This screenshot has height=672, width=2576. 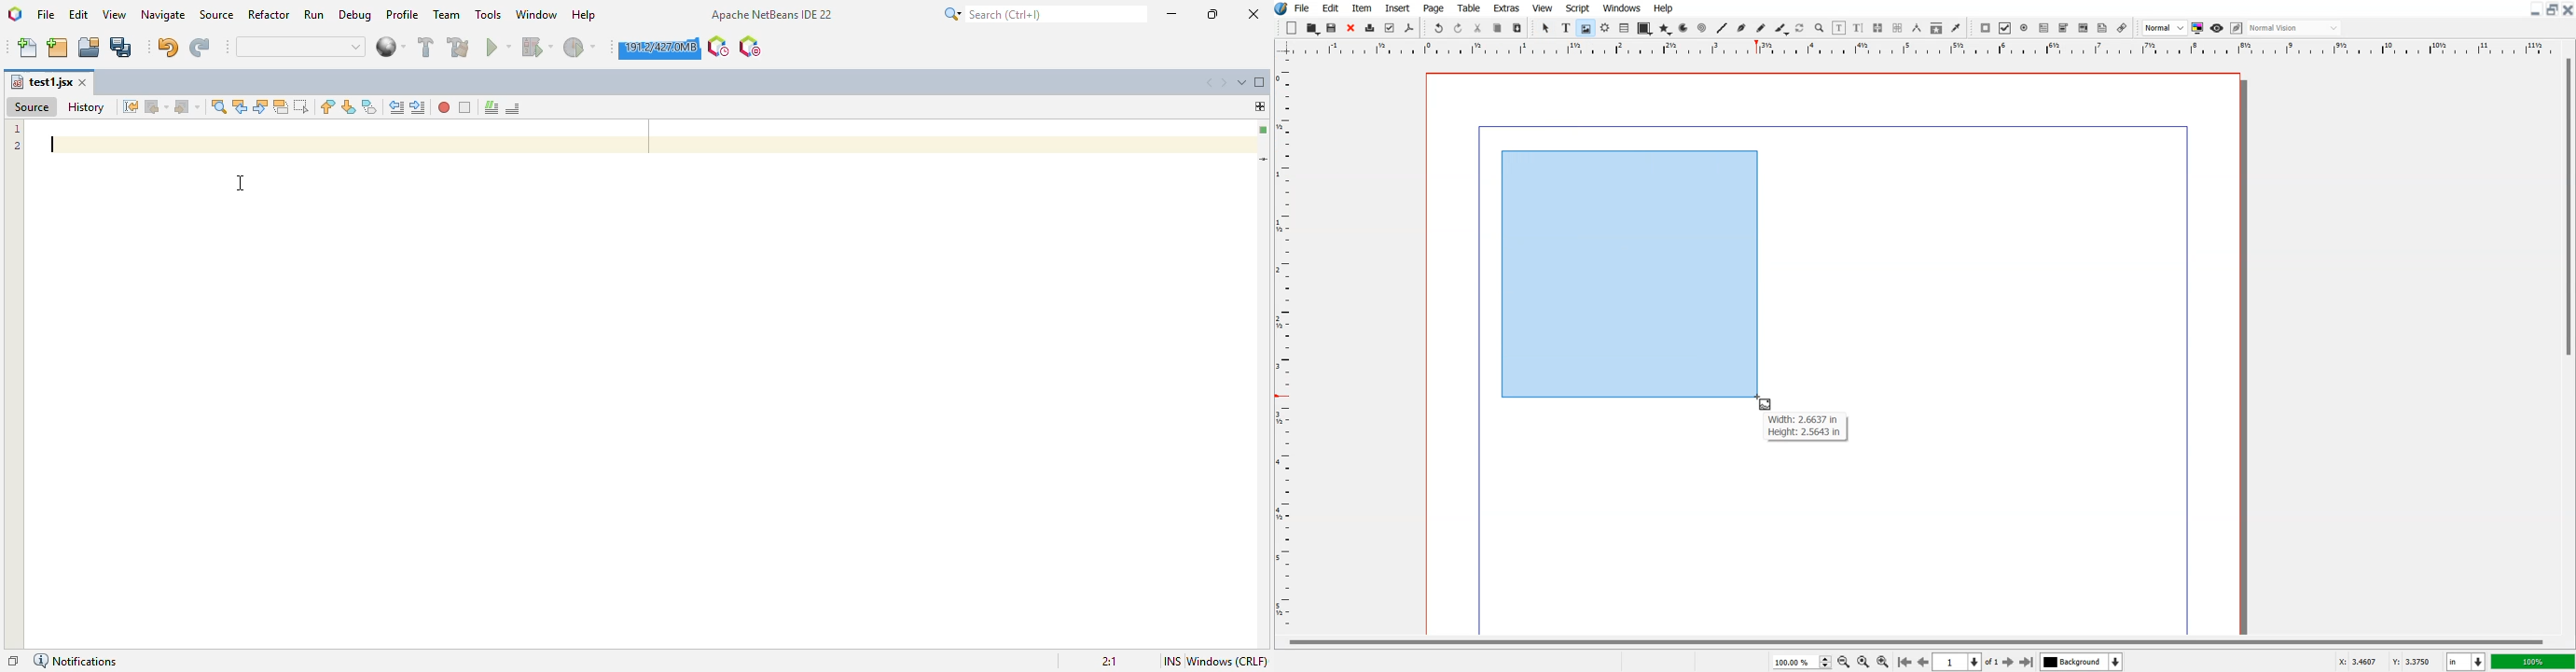 What do you see at coordinates (2103, 29) in the screenshot?
I see `Text Annotation` at bounding box center [2103, 29].